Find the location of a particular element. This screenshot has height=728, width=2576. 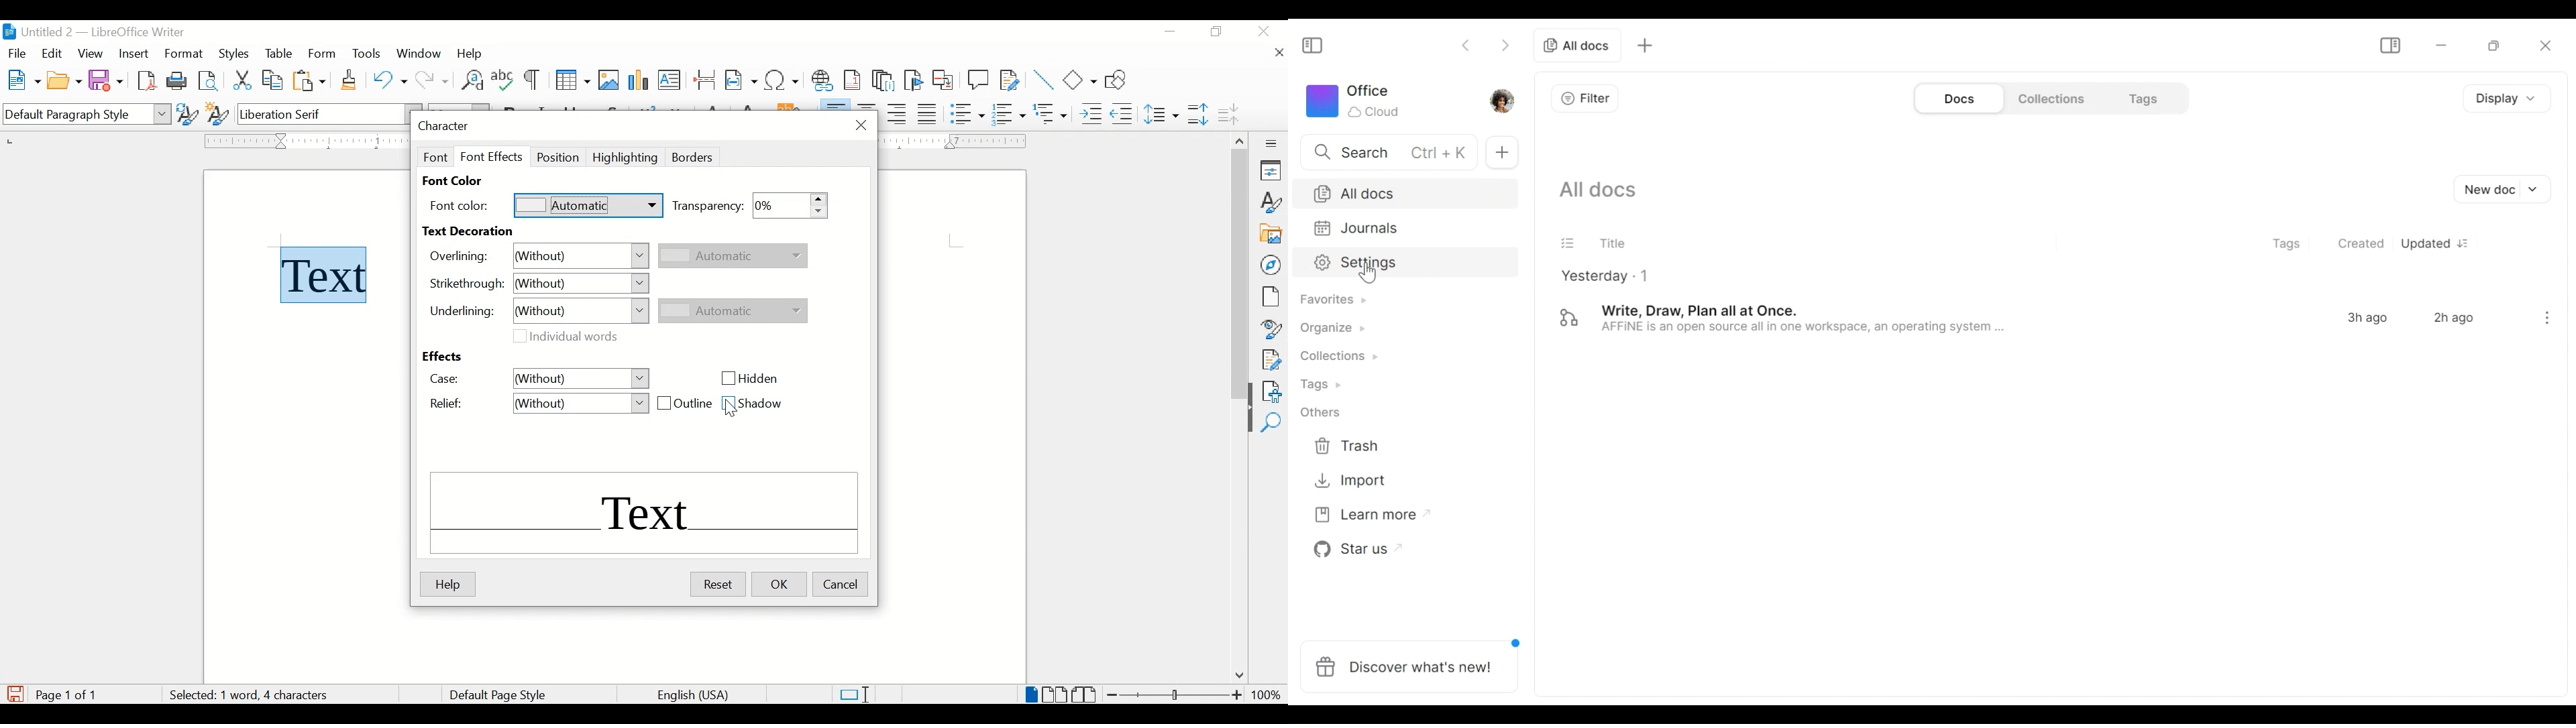

justify is located at coordinates (928, 114).